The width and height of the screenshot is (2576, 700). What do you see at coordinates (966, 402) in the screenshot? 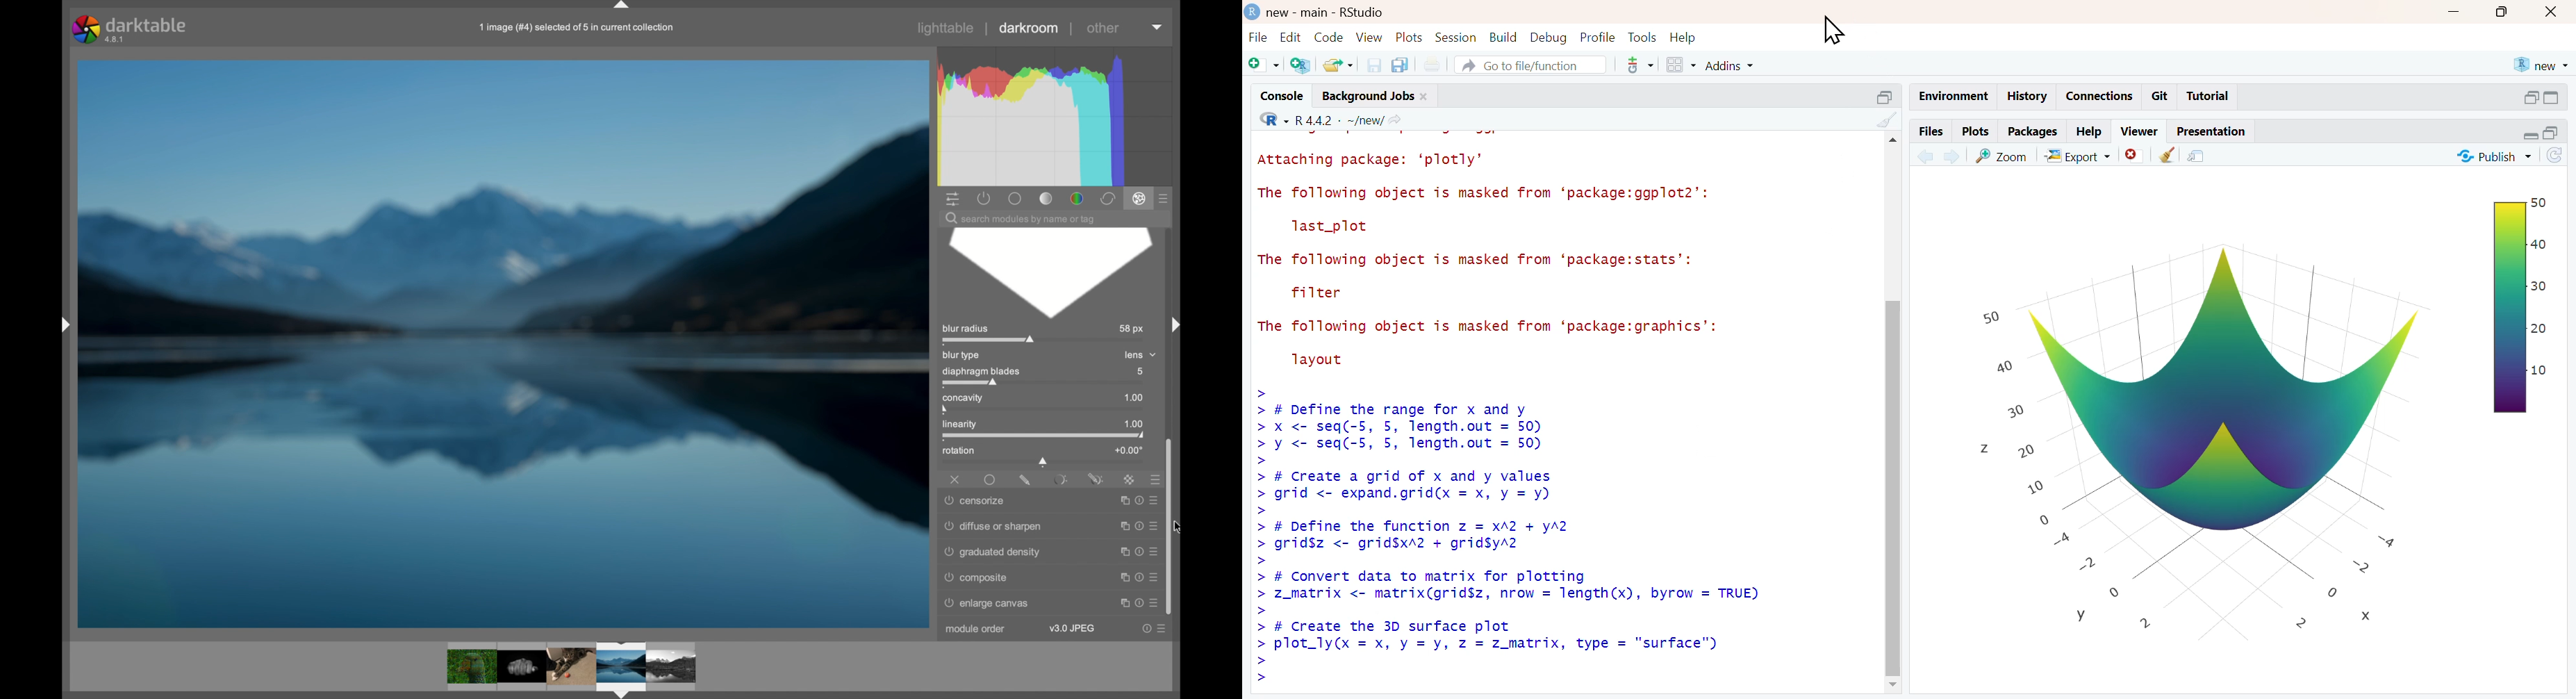
I see `concavity` at bounding box center [966, 402].